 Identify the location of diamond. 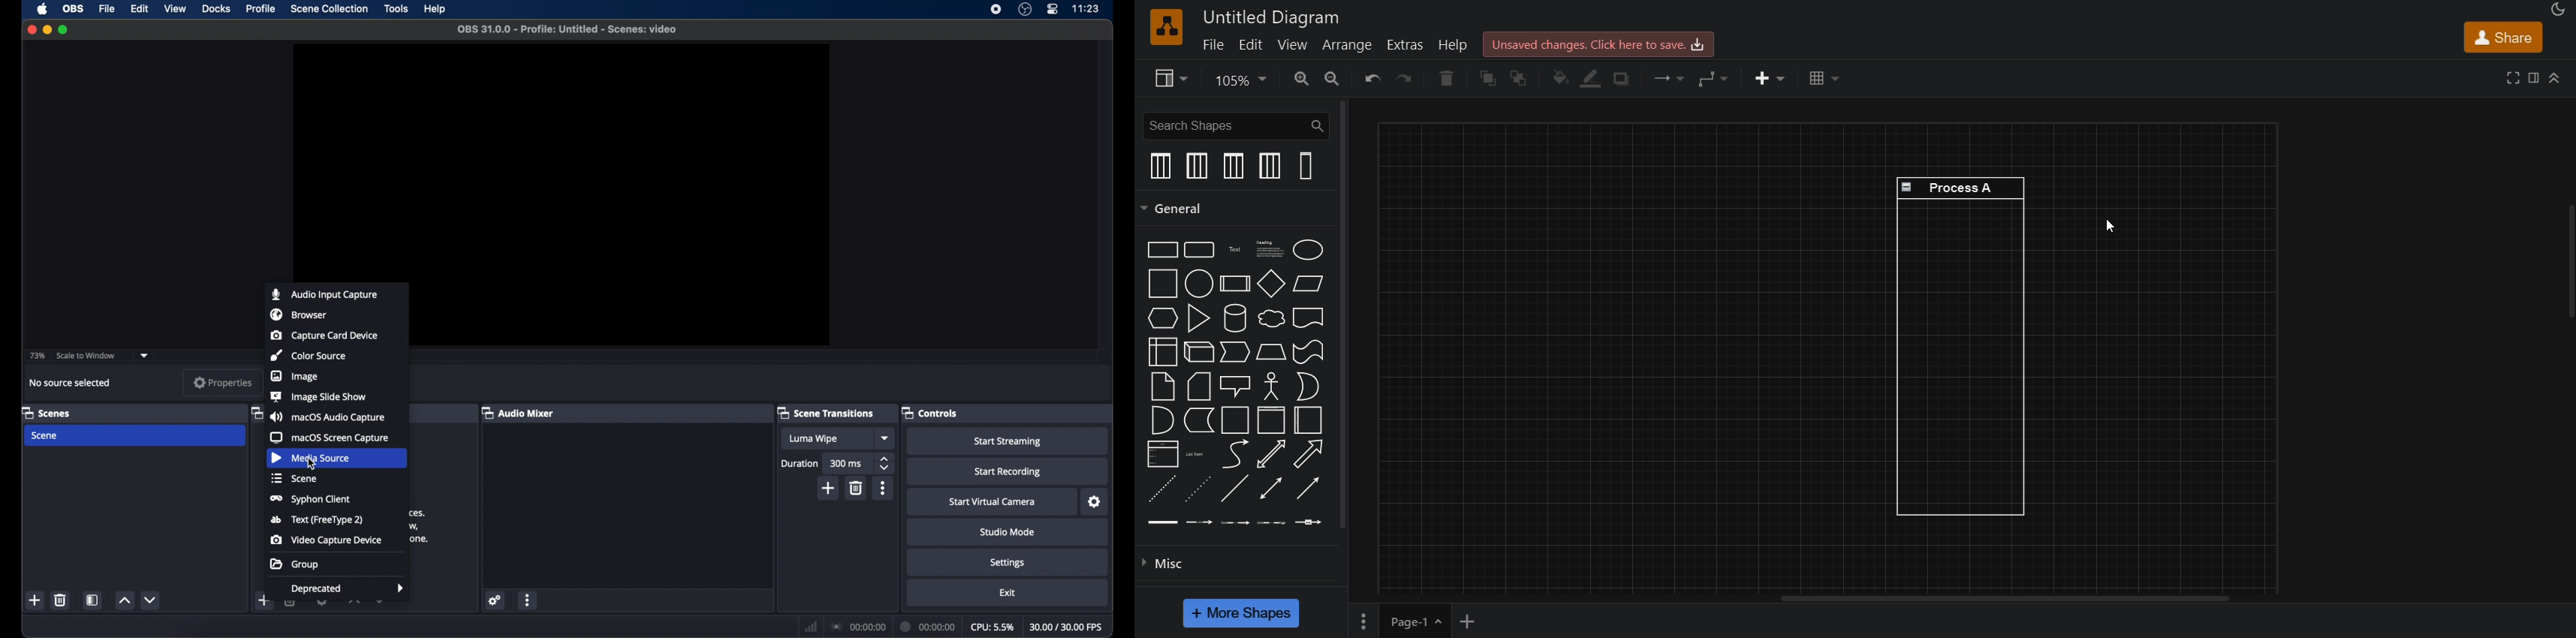
(1271, 284).